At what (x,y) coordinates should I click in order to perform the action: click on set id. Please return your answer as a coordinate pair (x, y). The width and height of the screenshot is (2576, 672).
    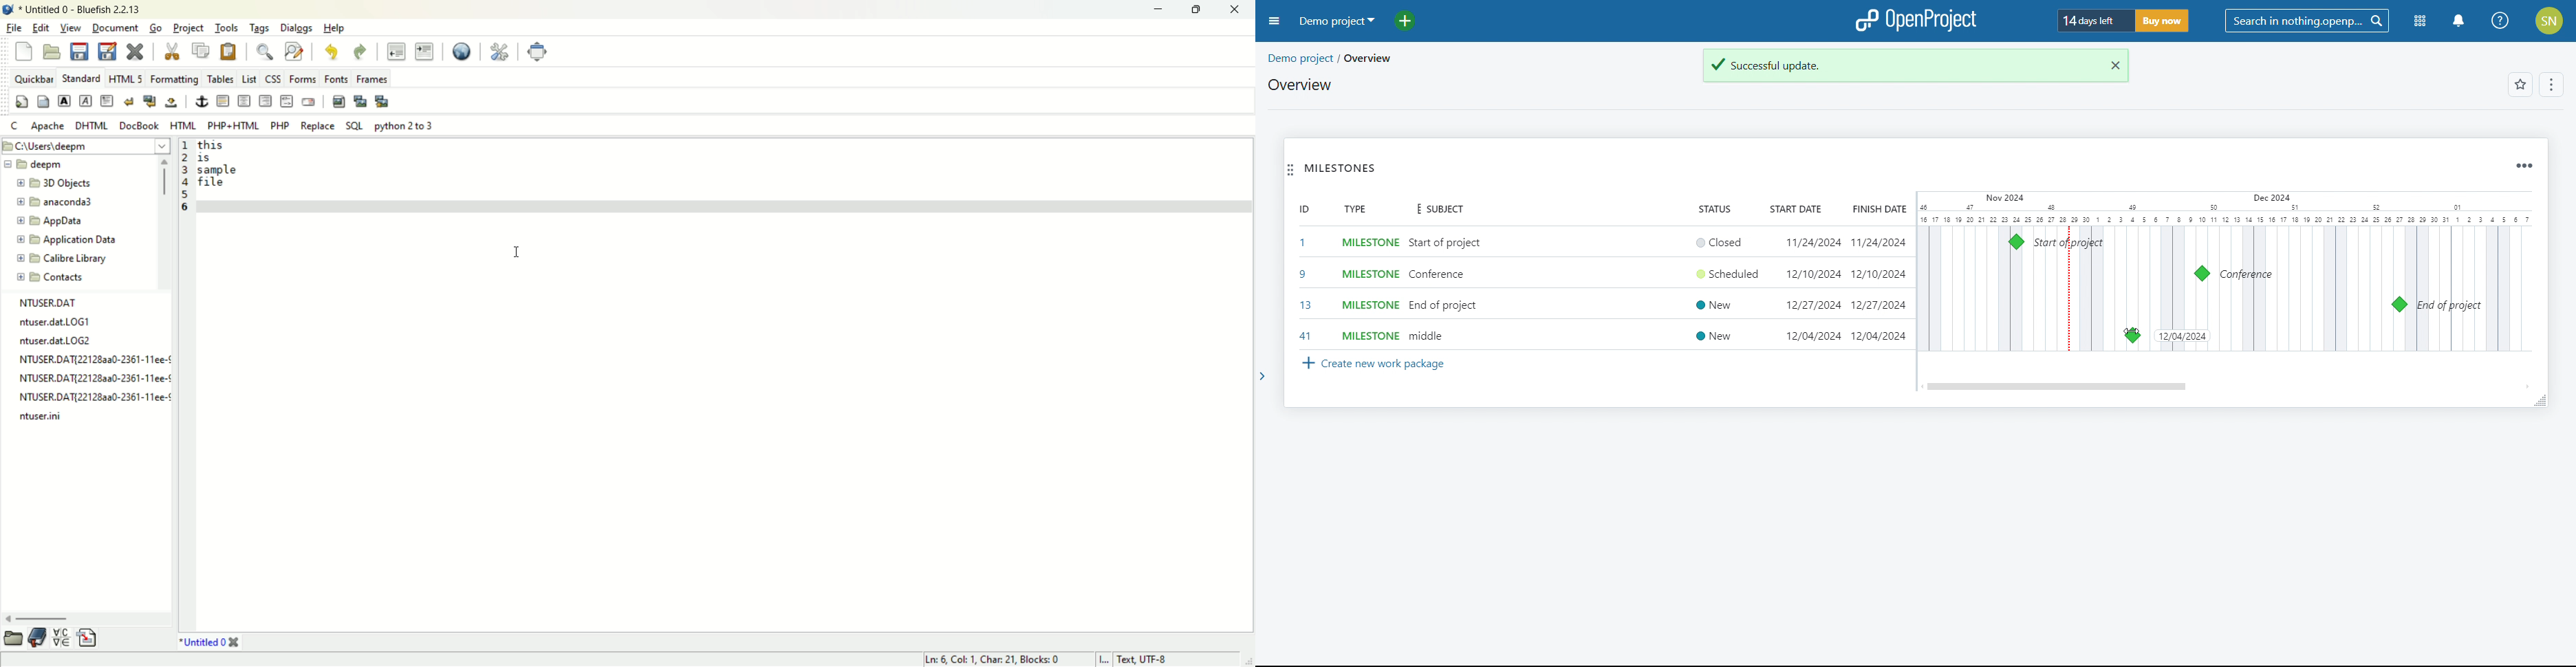
    Looking at the image, I should click on (1304, 289).